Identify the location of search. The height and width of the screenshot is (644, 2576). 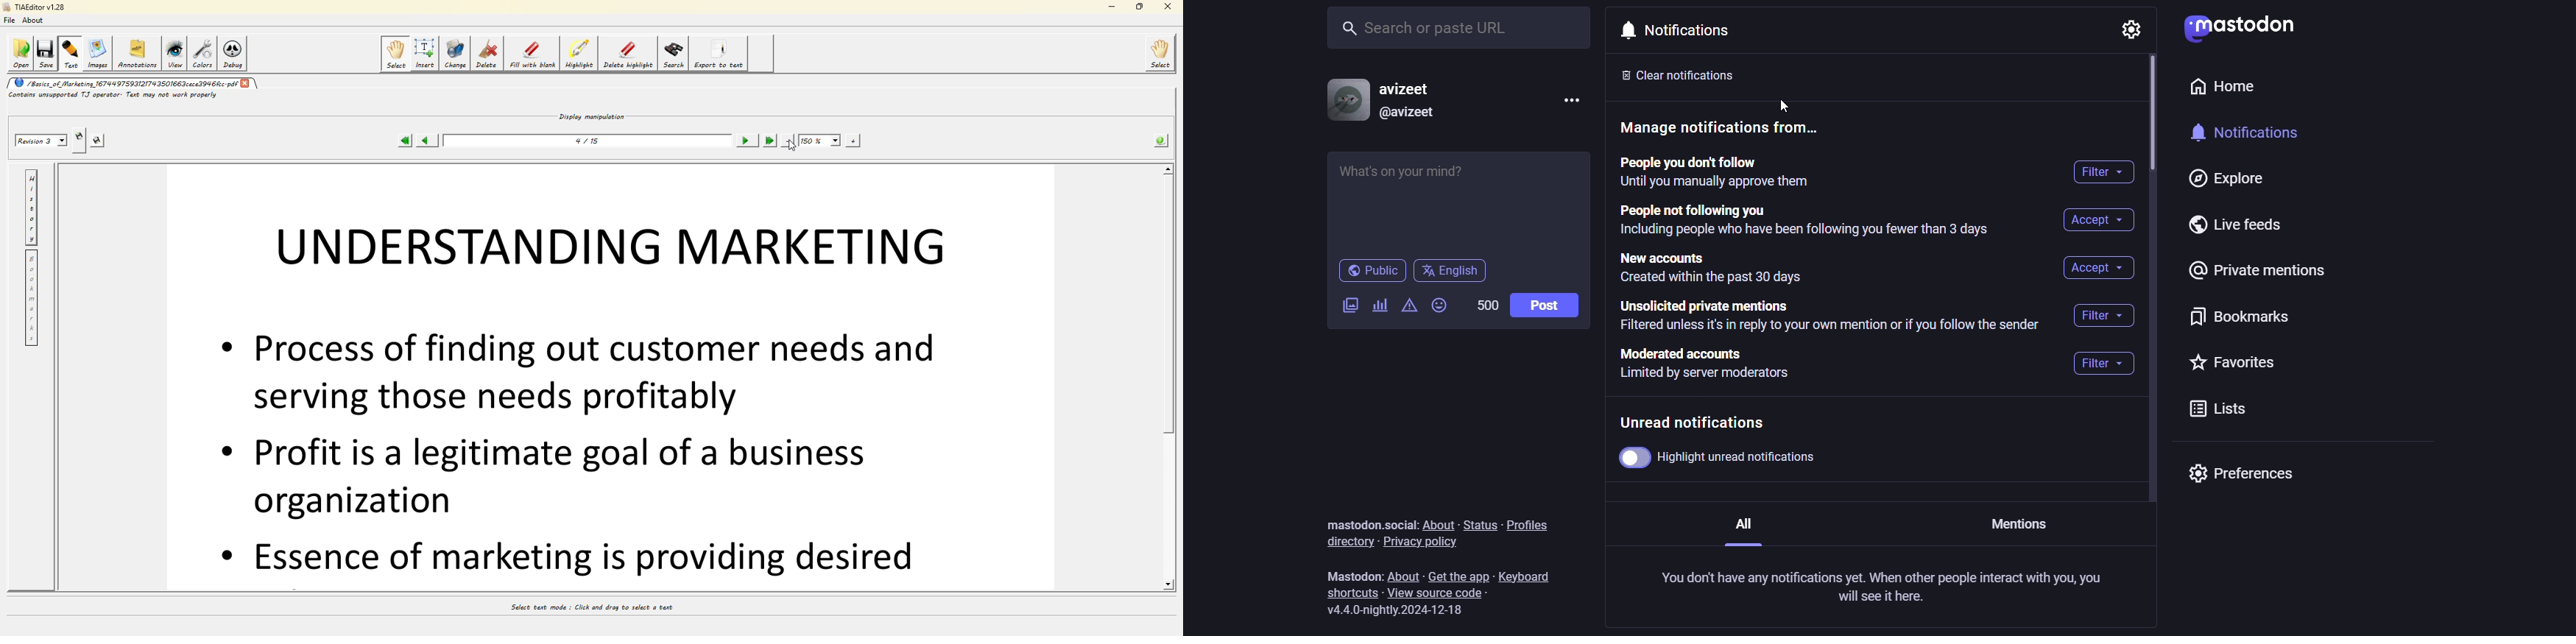
(1462, 26).